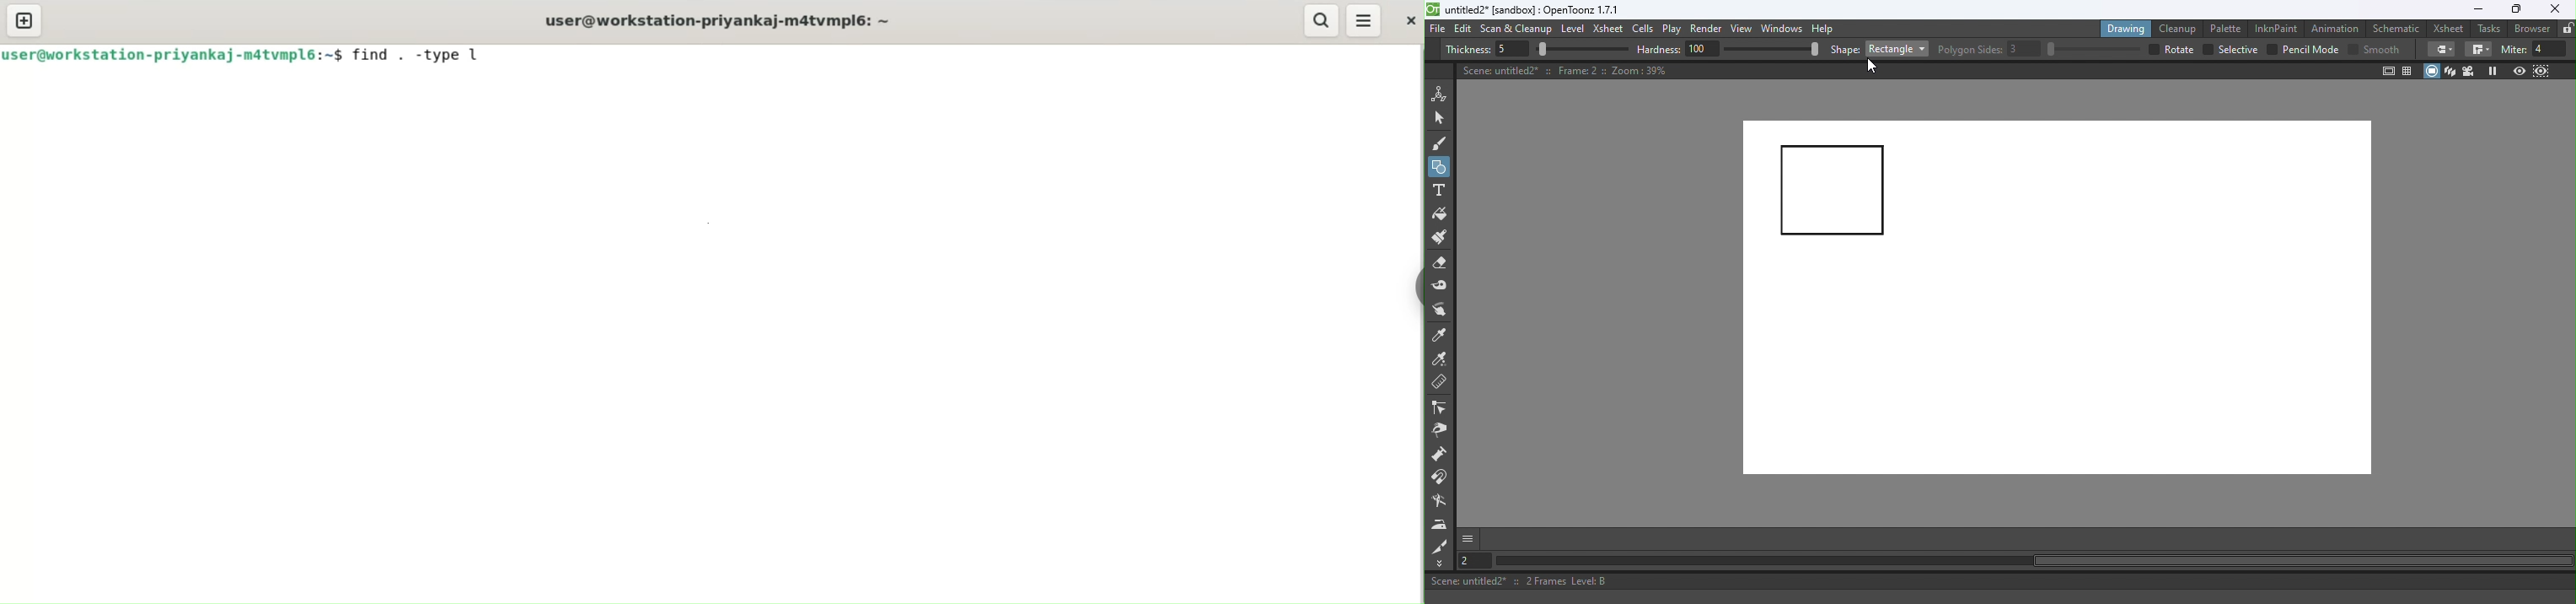  Describe the element at coordinates (1443, 143) in the screenshot. I see `Brush tool` at that location.